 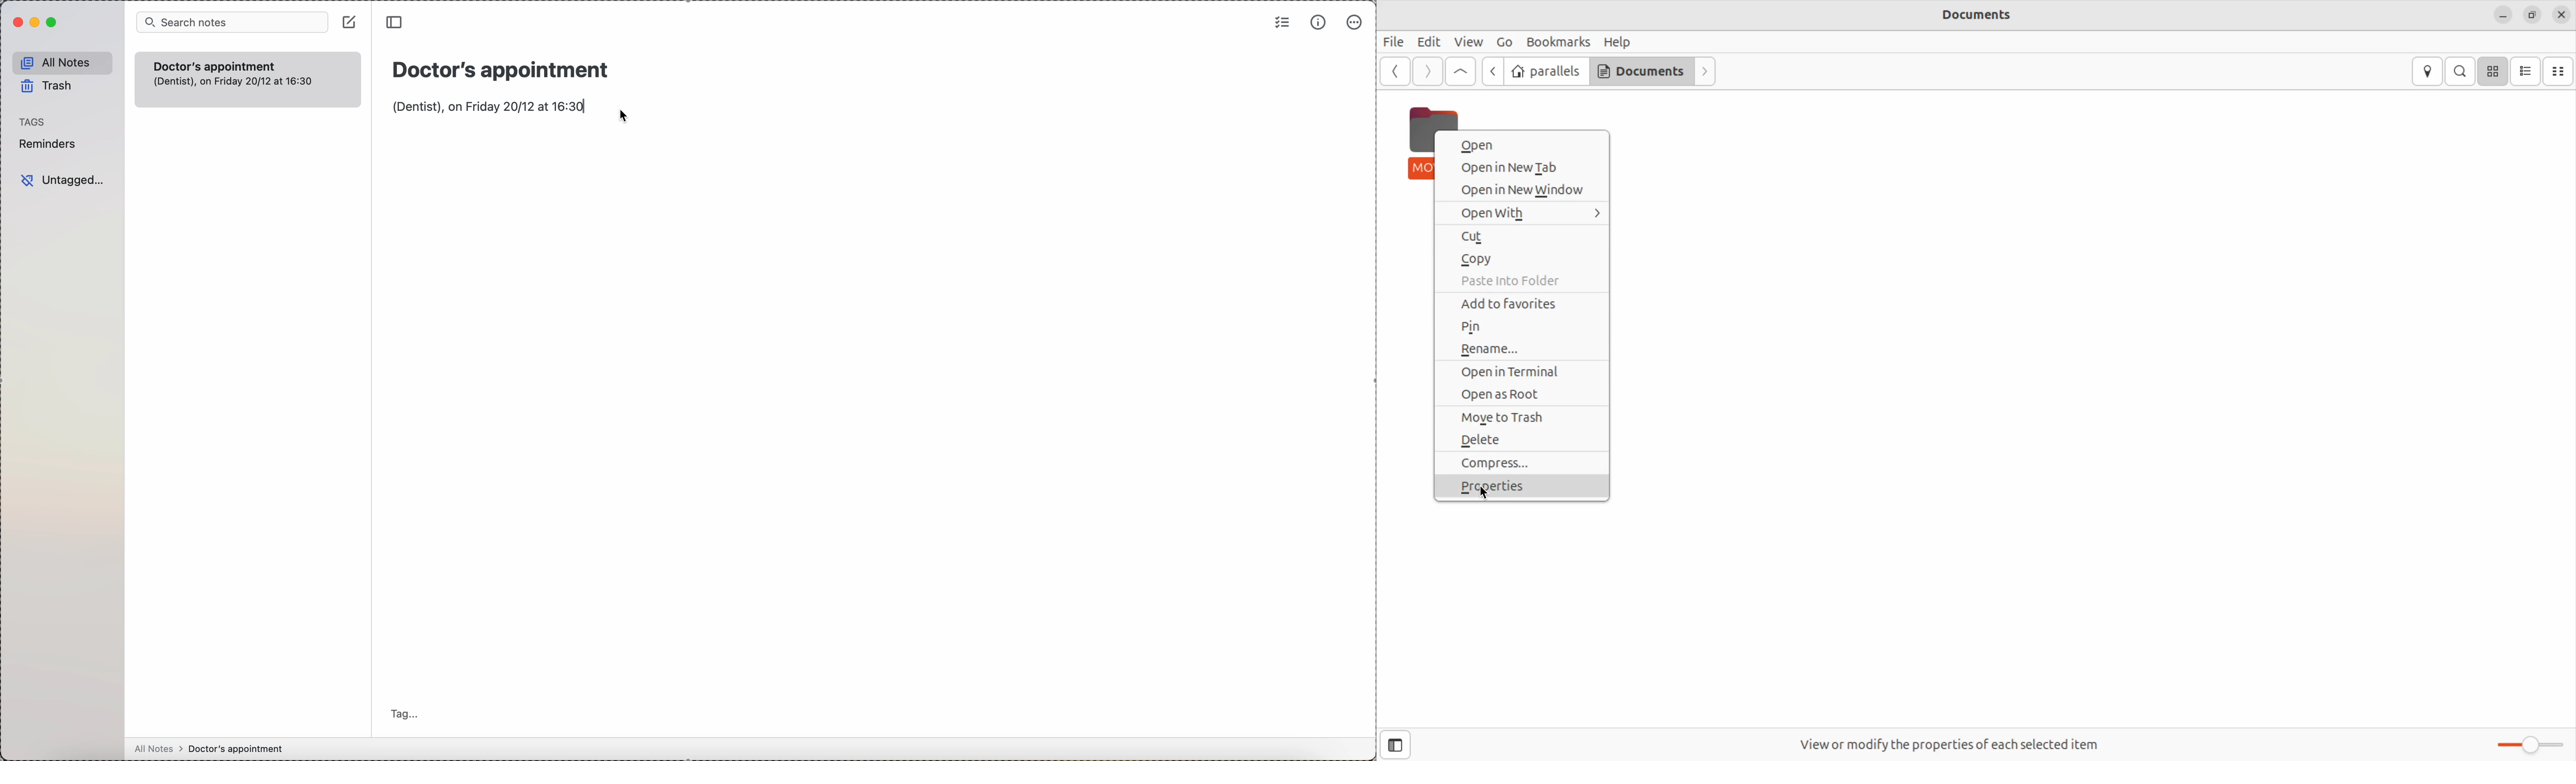 What do you see at coordinates (1319, 22) in the screenshot?
I see `metrics` at bounding box center [1319, 22].